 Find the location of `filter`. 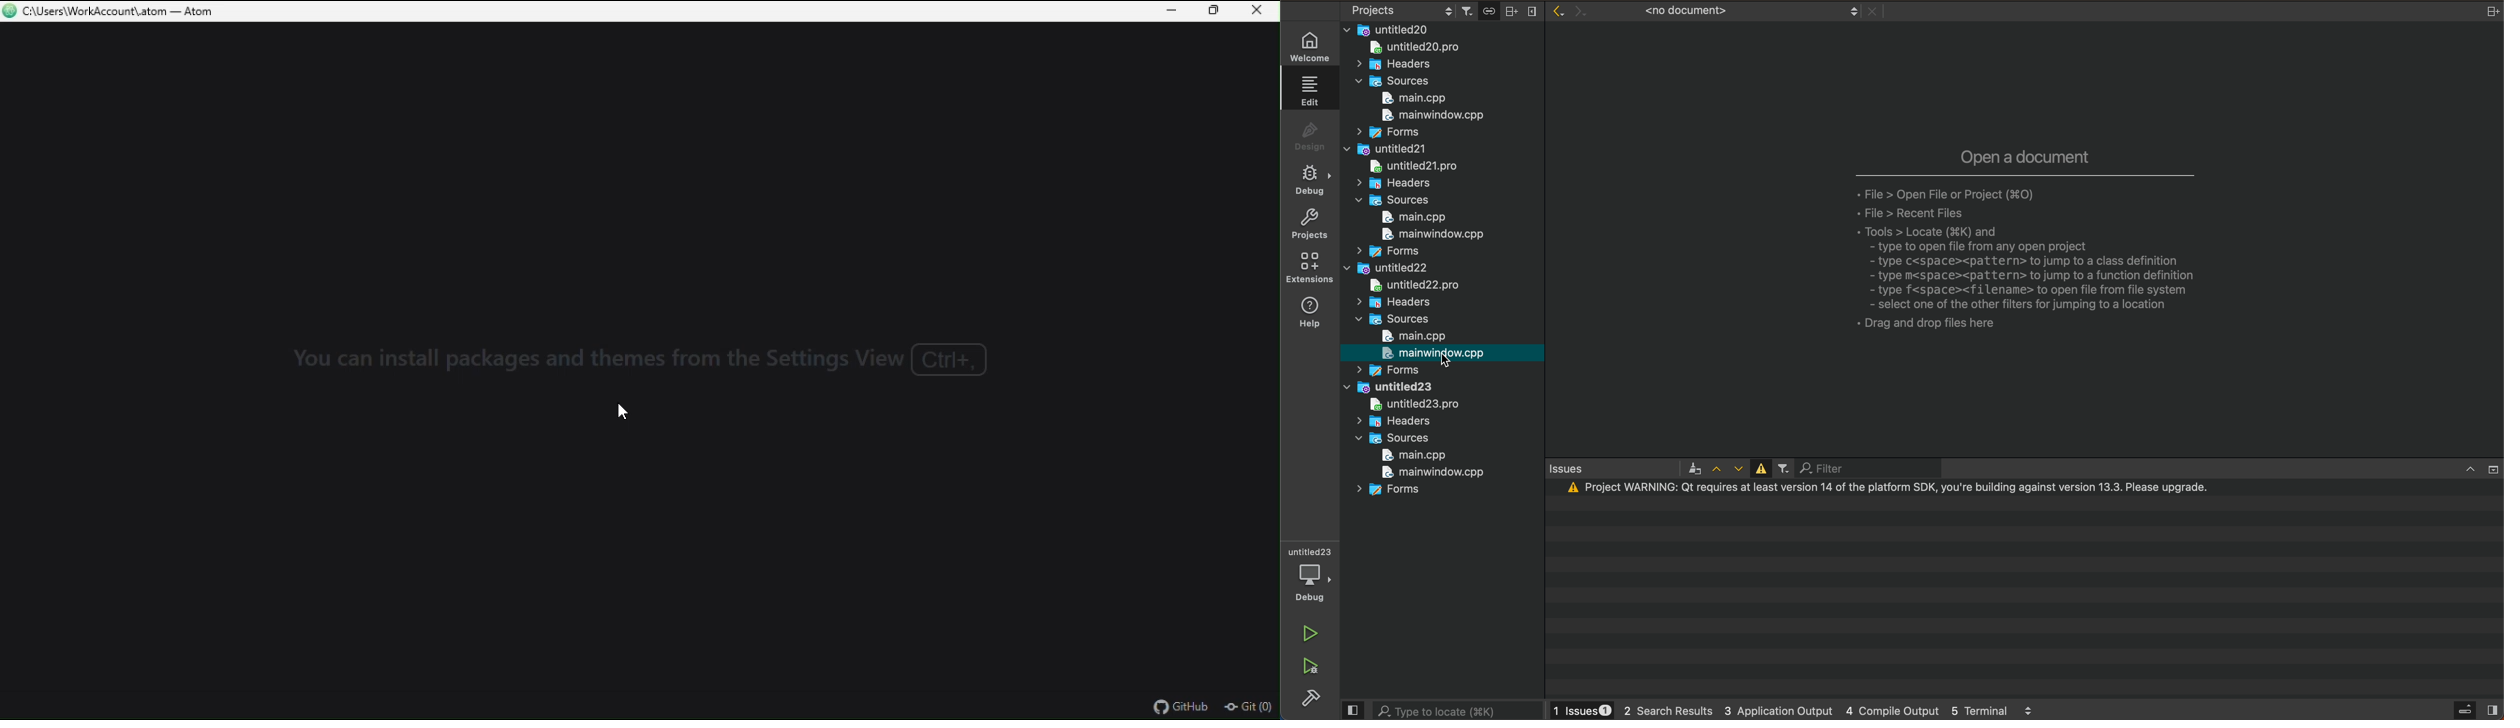

filter is located at coordinates (1849, 468).